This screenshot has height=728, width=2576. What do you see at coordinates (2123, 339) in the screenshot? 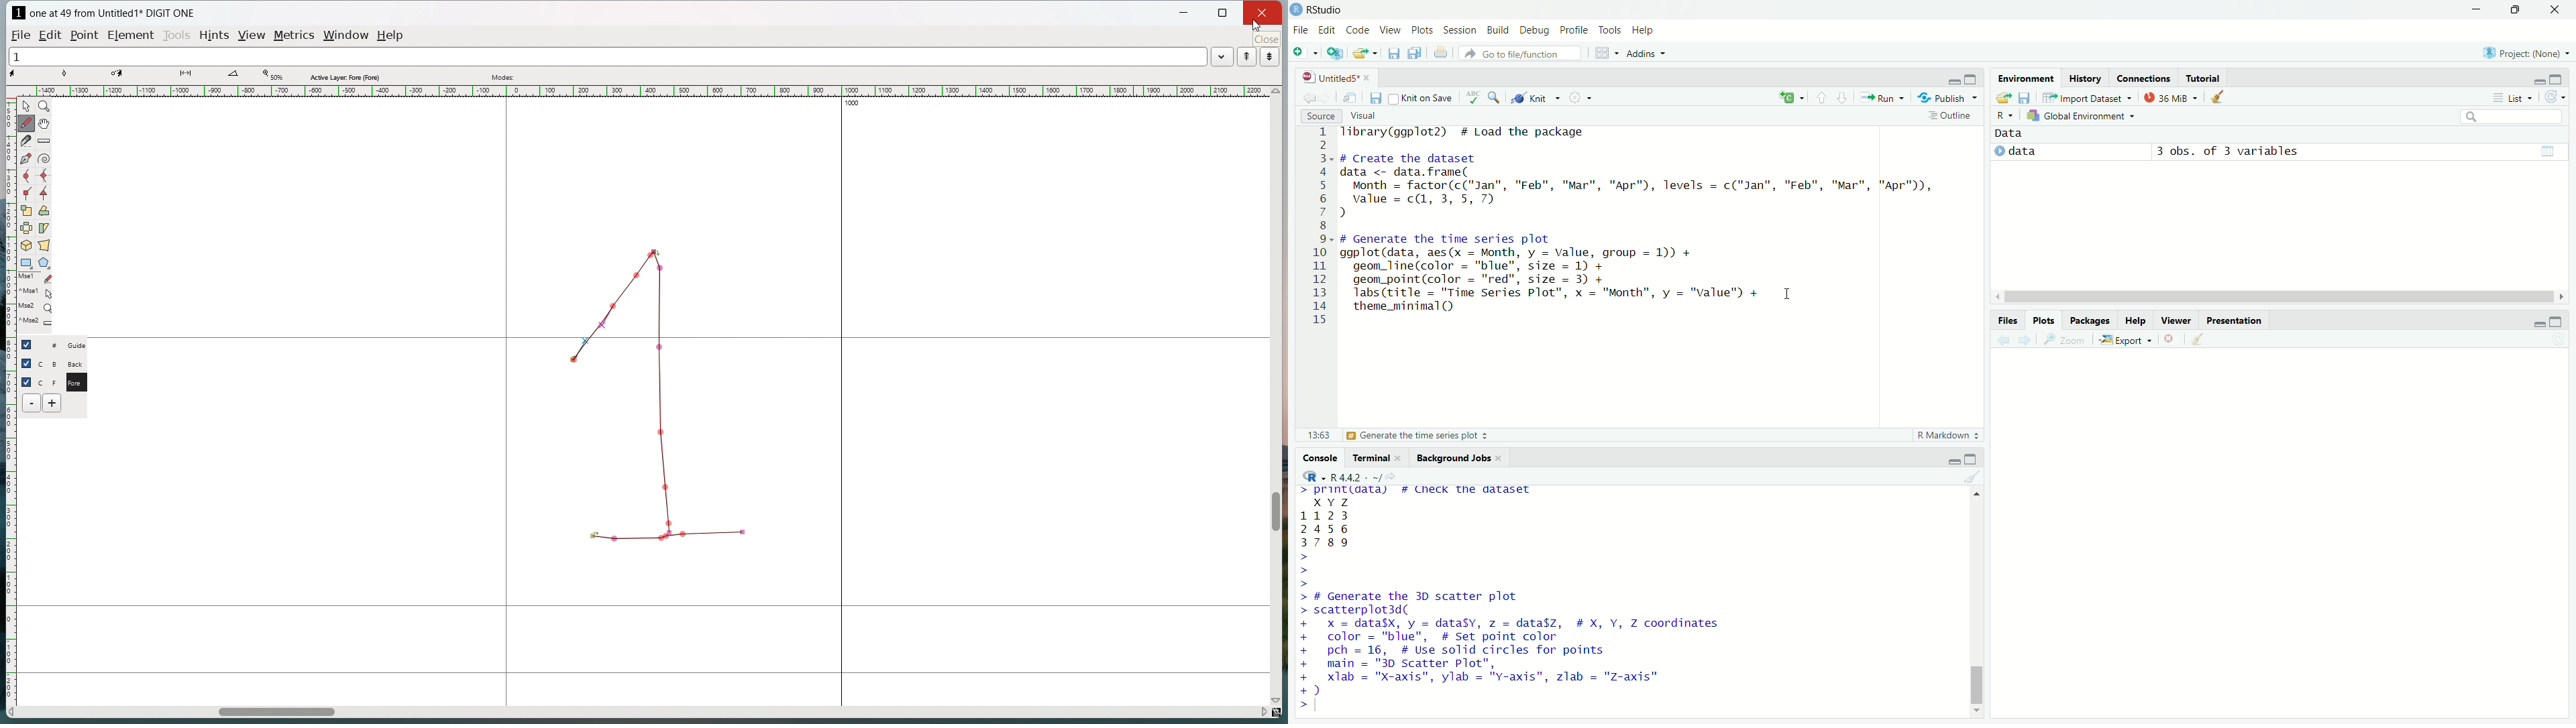
I see `export` at bounding box center [2123, 339].